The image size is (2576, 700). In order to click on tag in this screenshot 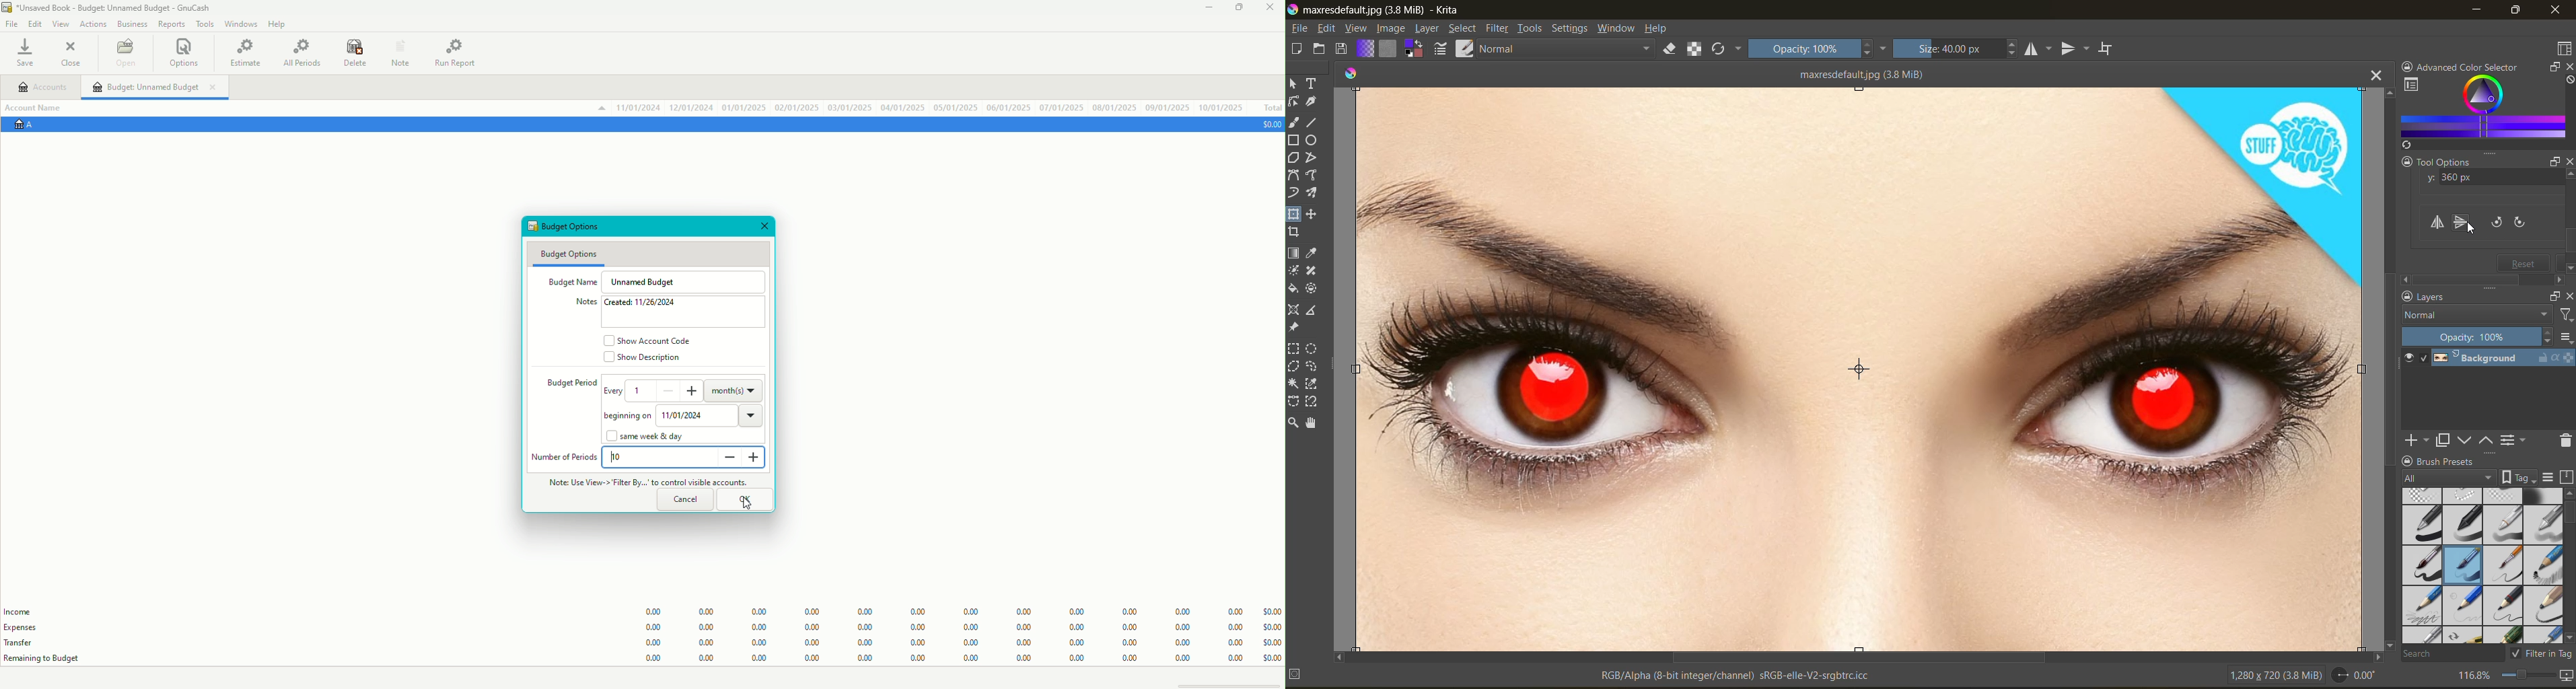, I will do `click(2446, 479)`.